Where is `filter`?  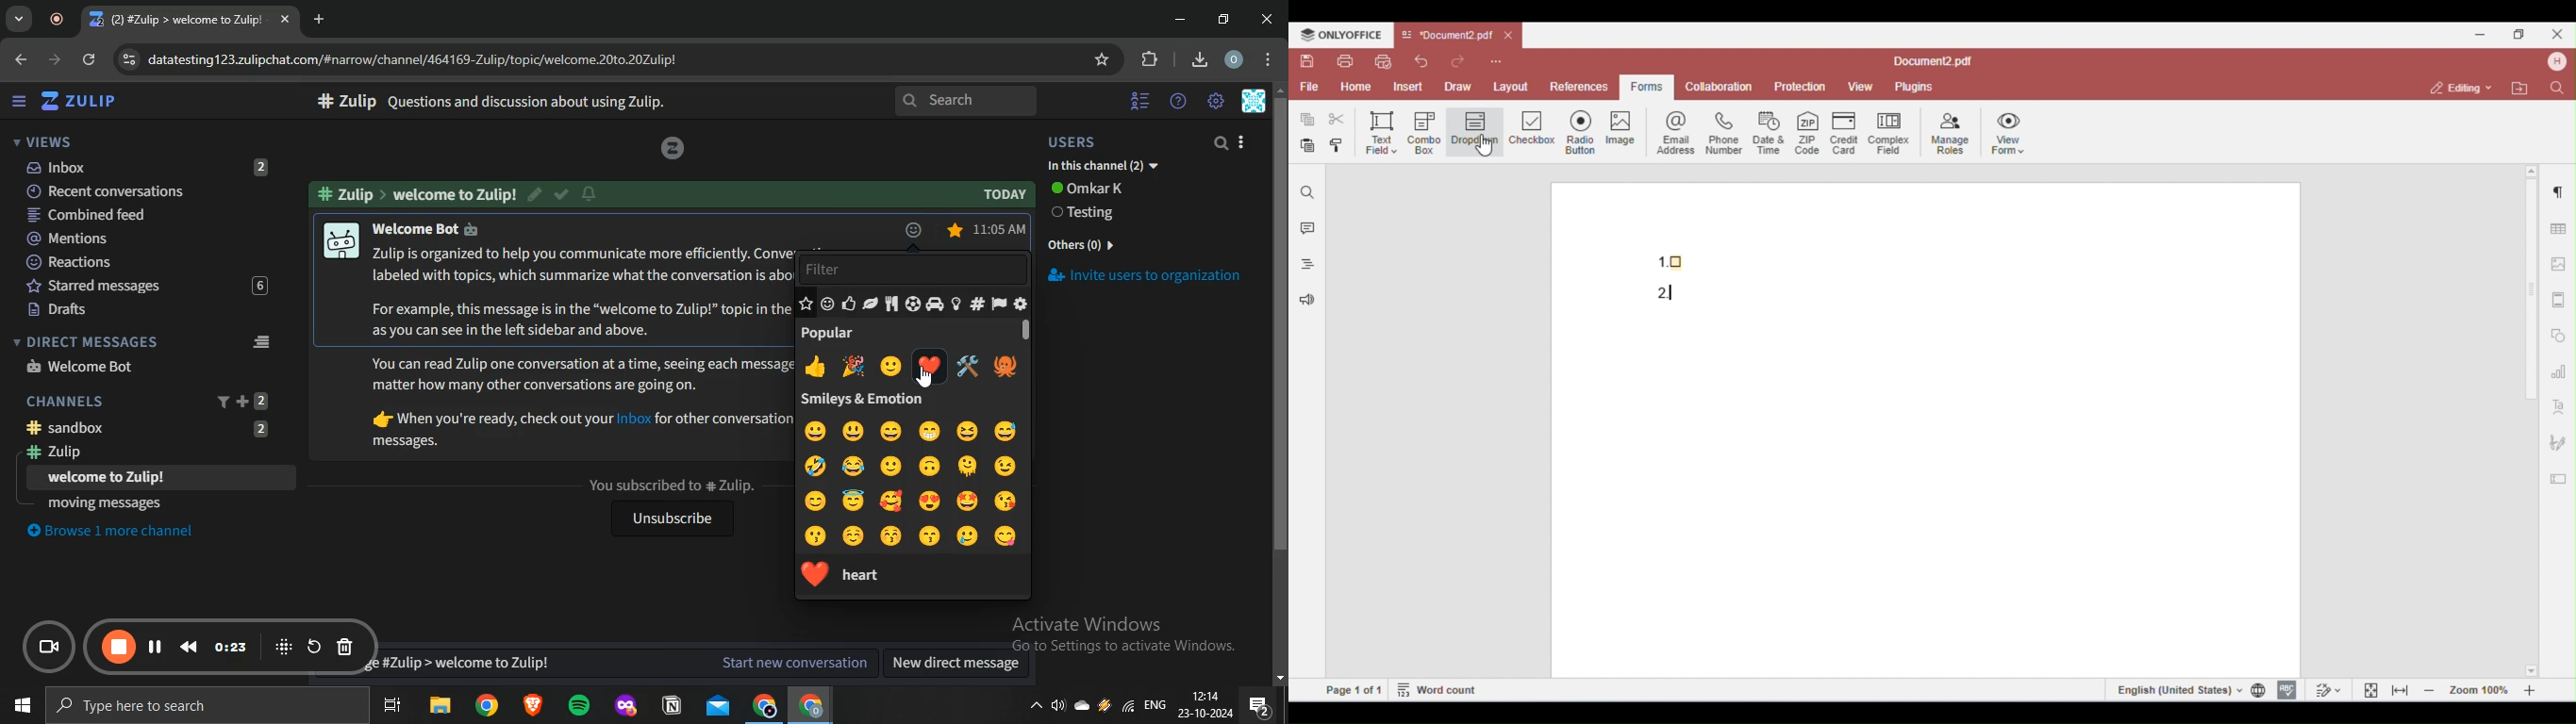
filter is located at coordinates (906, 268).